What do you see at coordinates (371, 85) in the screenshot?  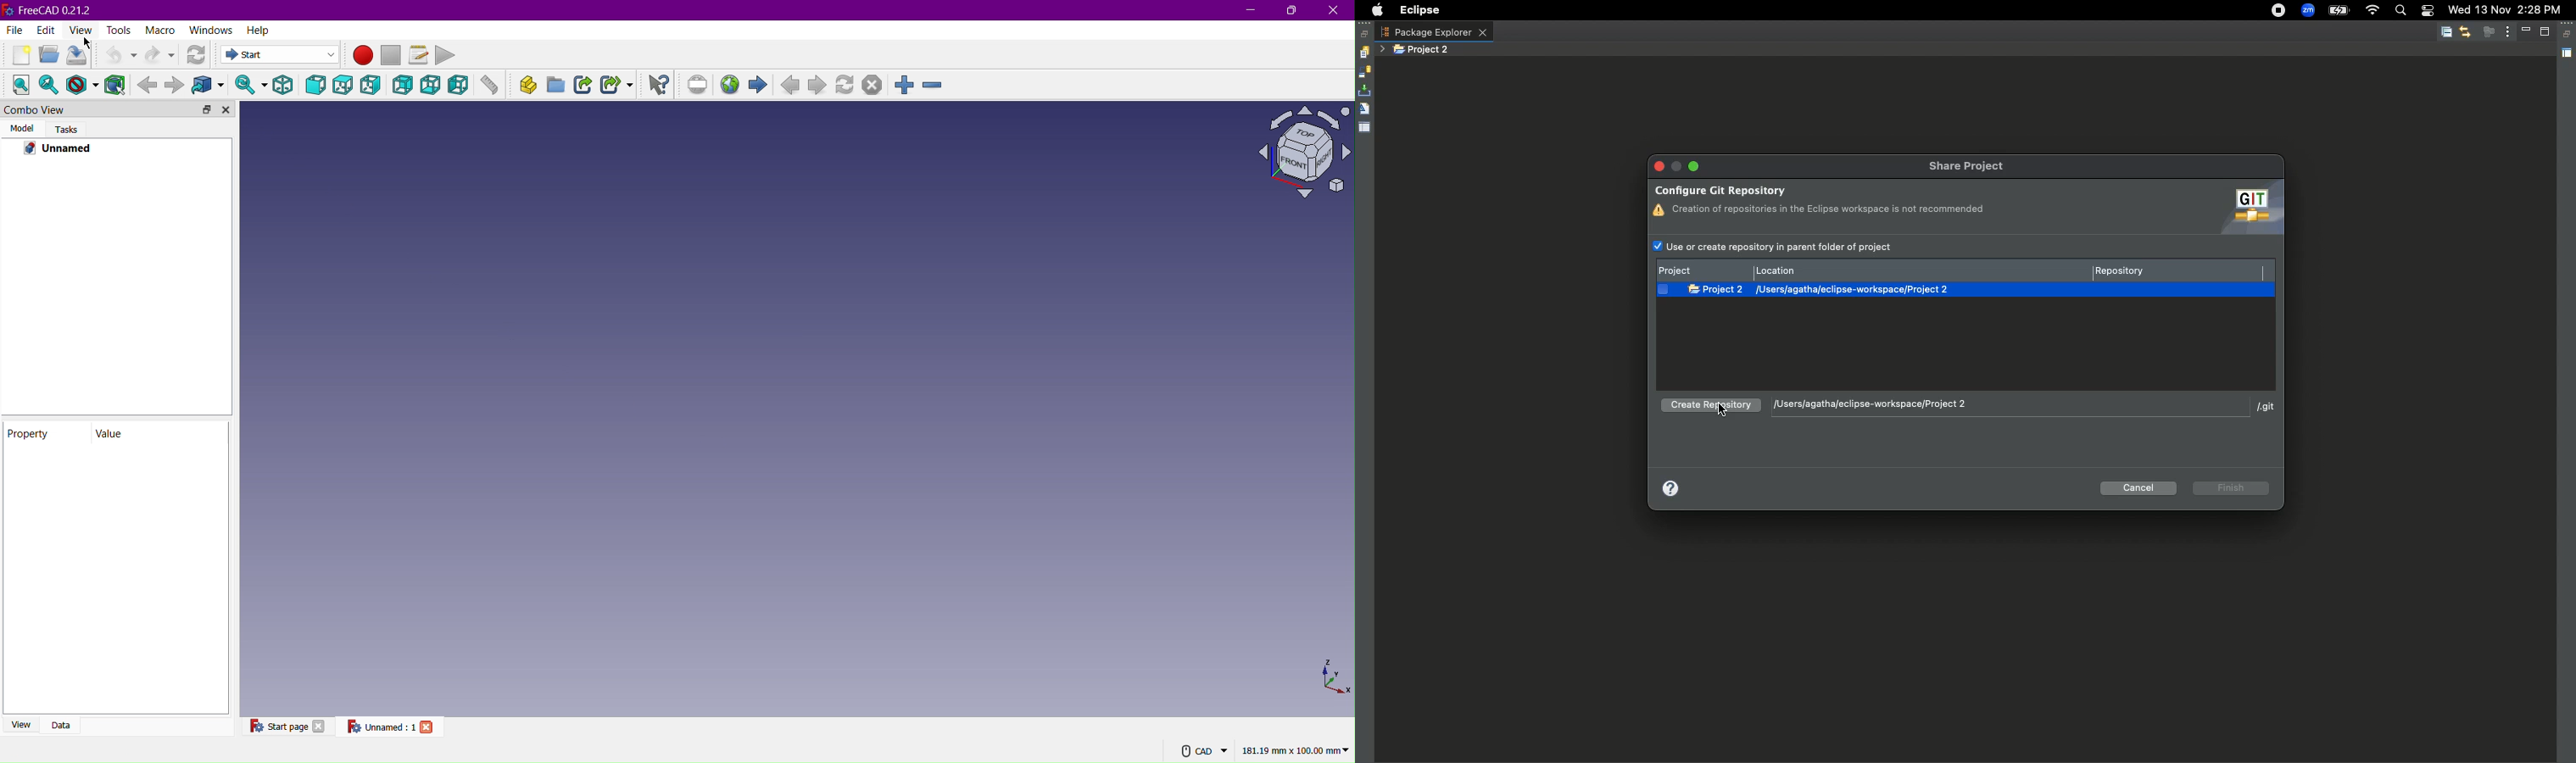 I see `Right` at bounding box center [371, 85].